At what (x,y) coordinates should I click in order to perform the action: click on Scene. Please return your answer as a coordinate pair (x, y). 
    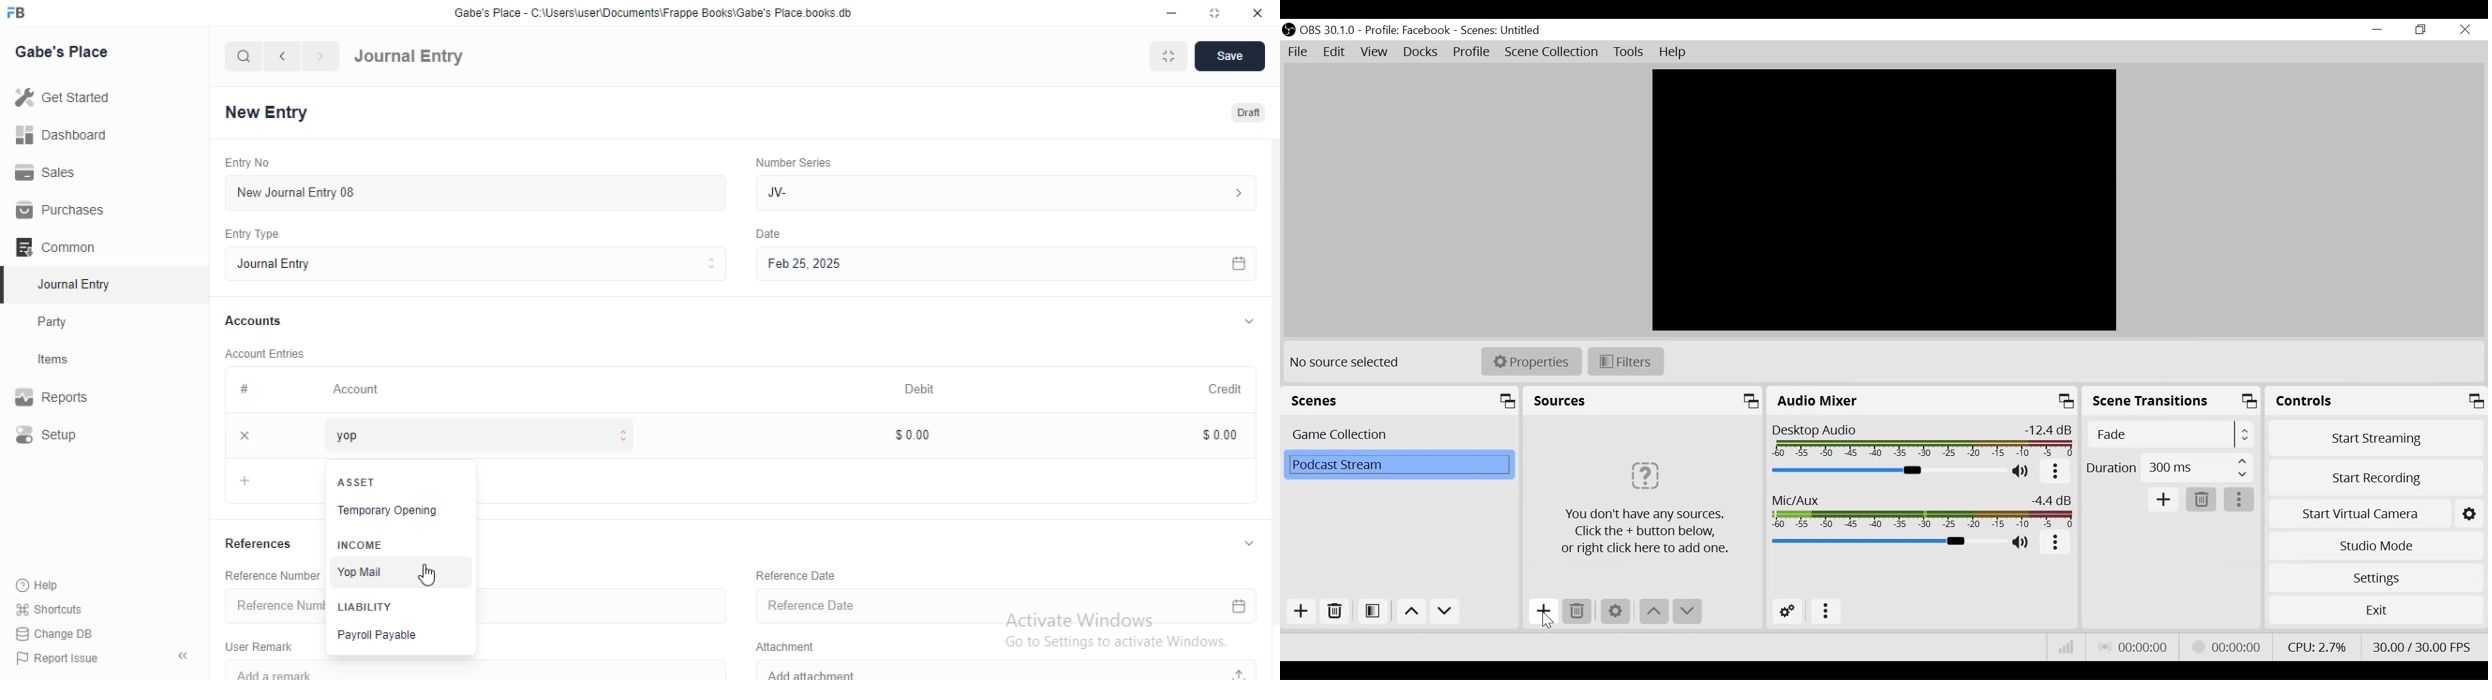
    Looking at the image, I should click on (1399, 435).